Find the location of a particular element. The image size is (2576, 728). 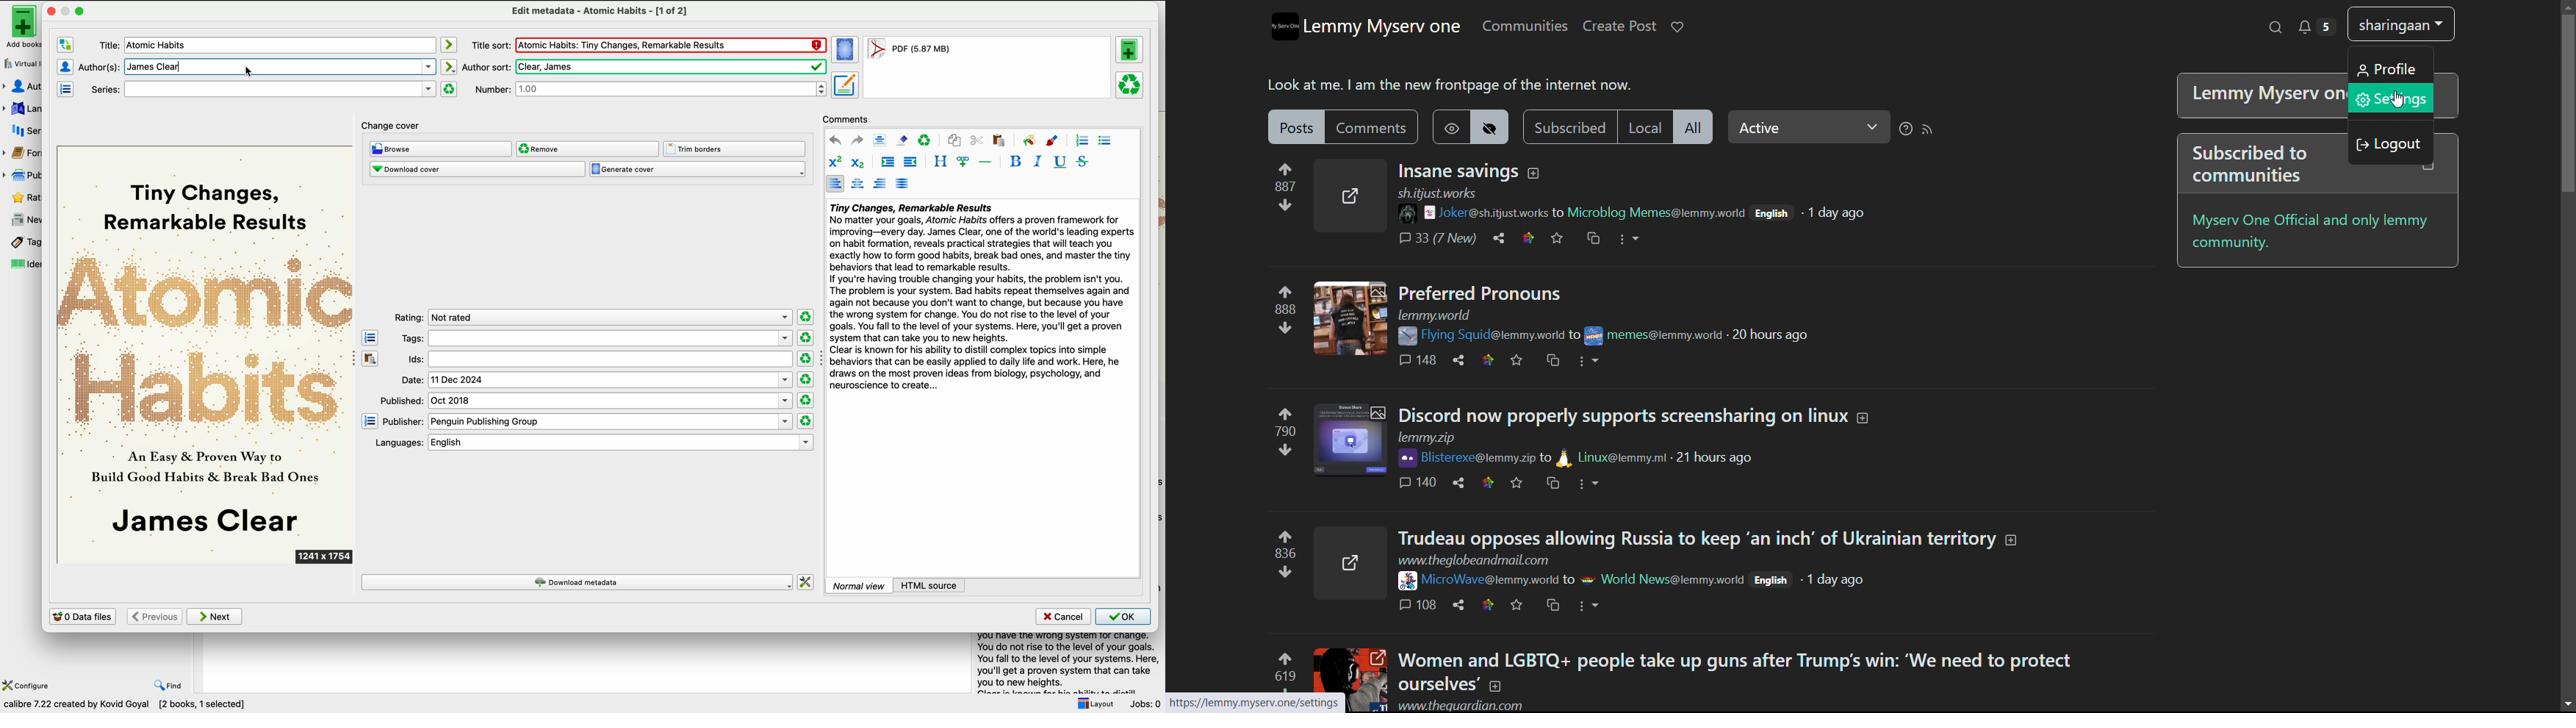

author(s) is located at coordinates (99, 67).